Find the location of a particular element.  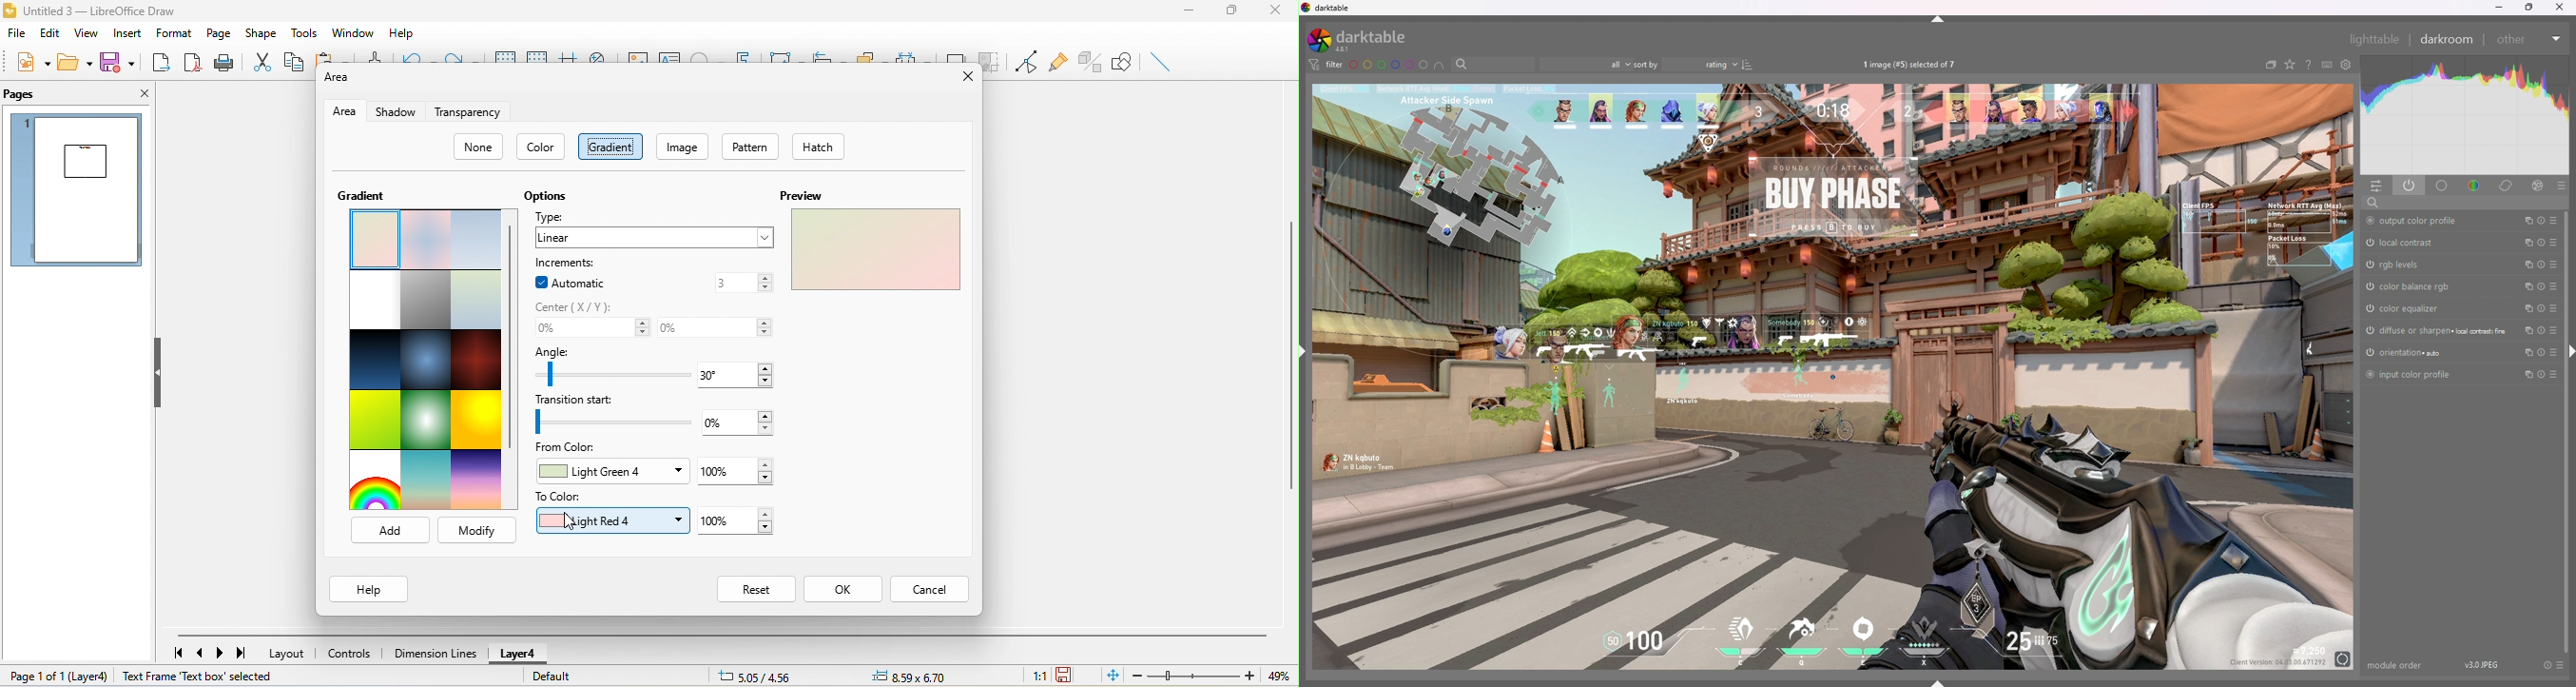

reset is located at coordinates (755, 588).